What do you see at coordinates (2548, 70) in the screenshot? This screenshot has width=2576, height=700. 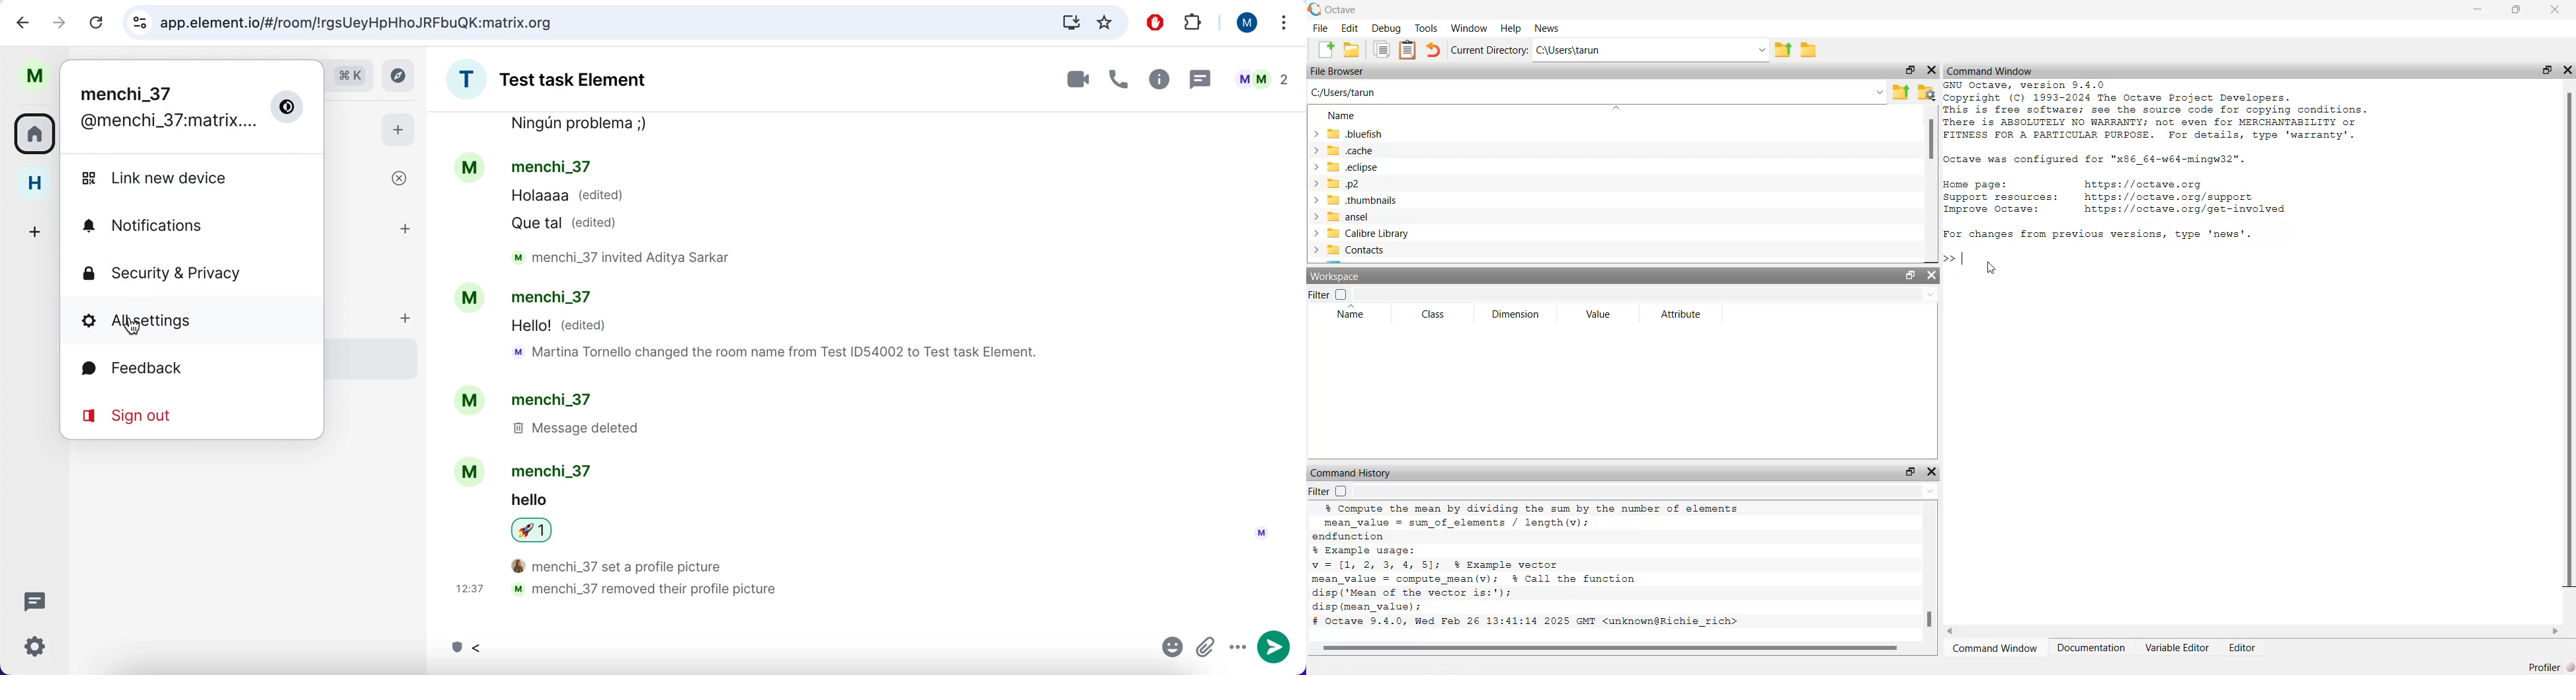 I see `open in separate window` at bounding box center [2548, 70].